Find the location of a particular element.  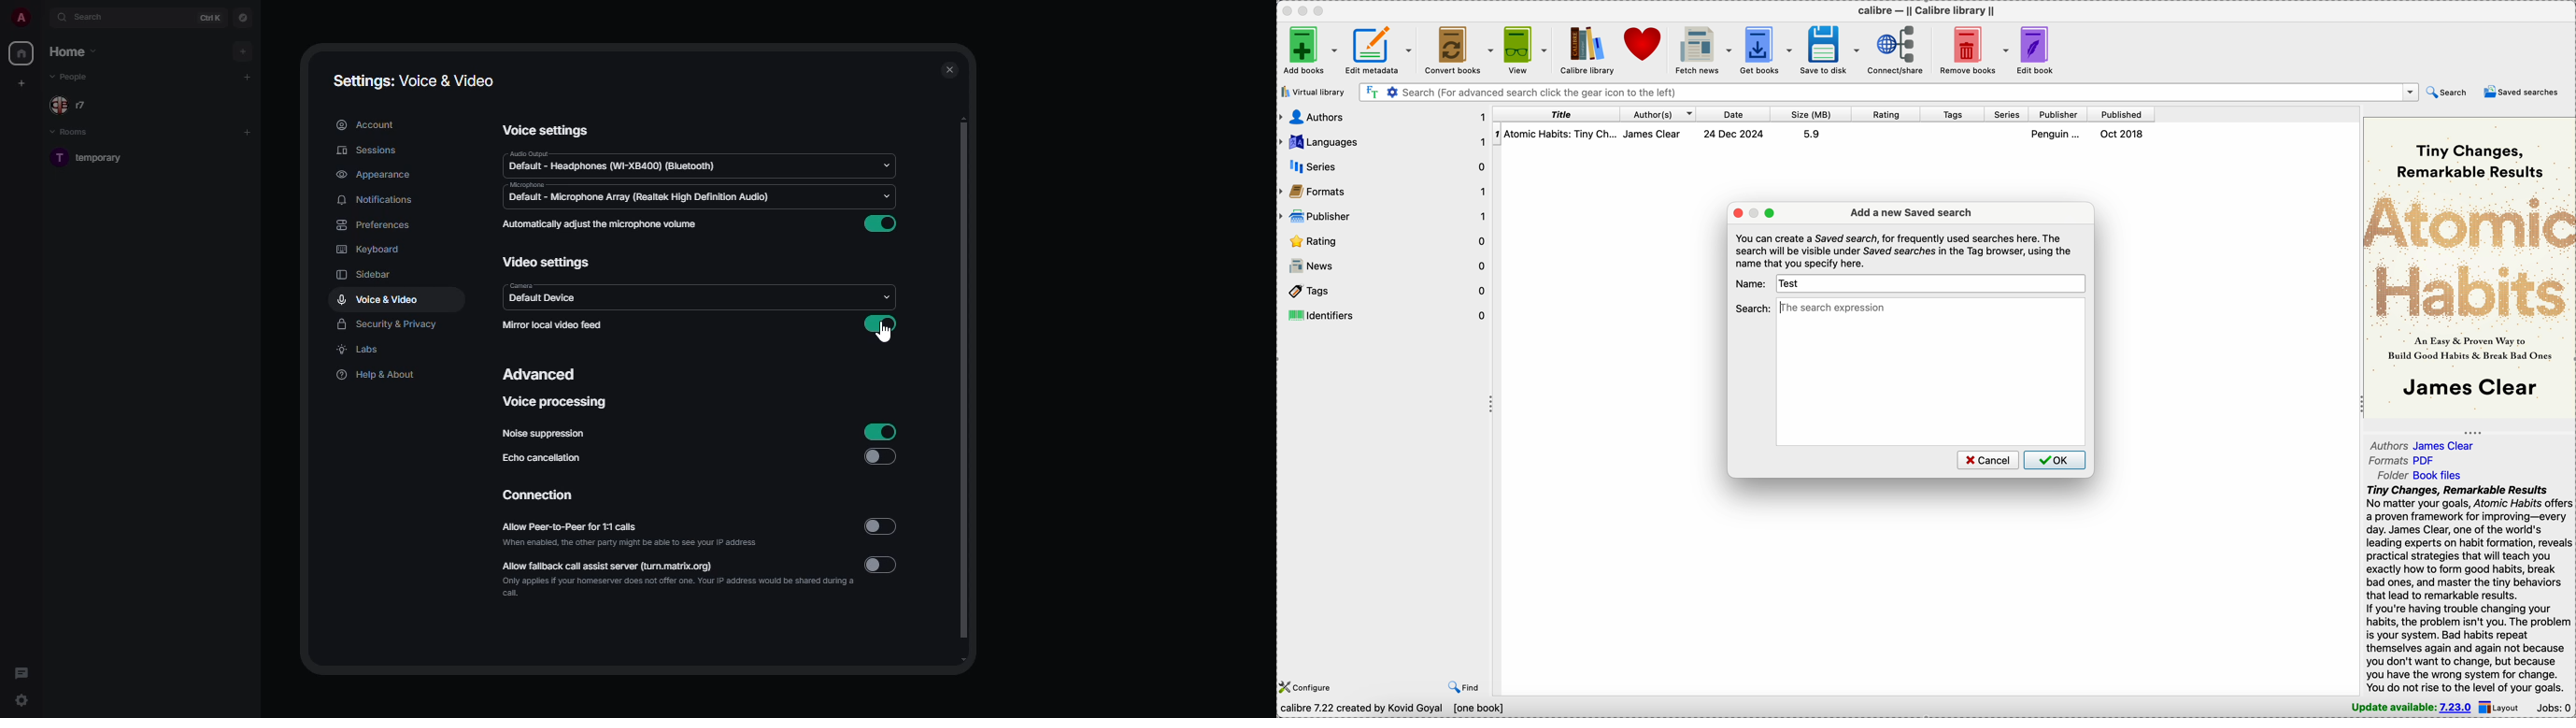

find is located at coordinates (1466, 686).